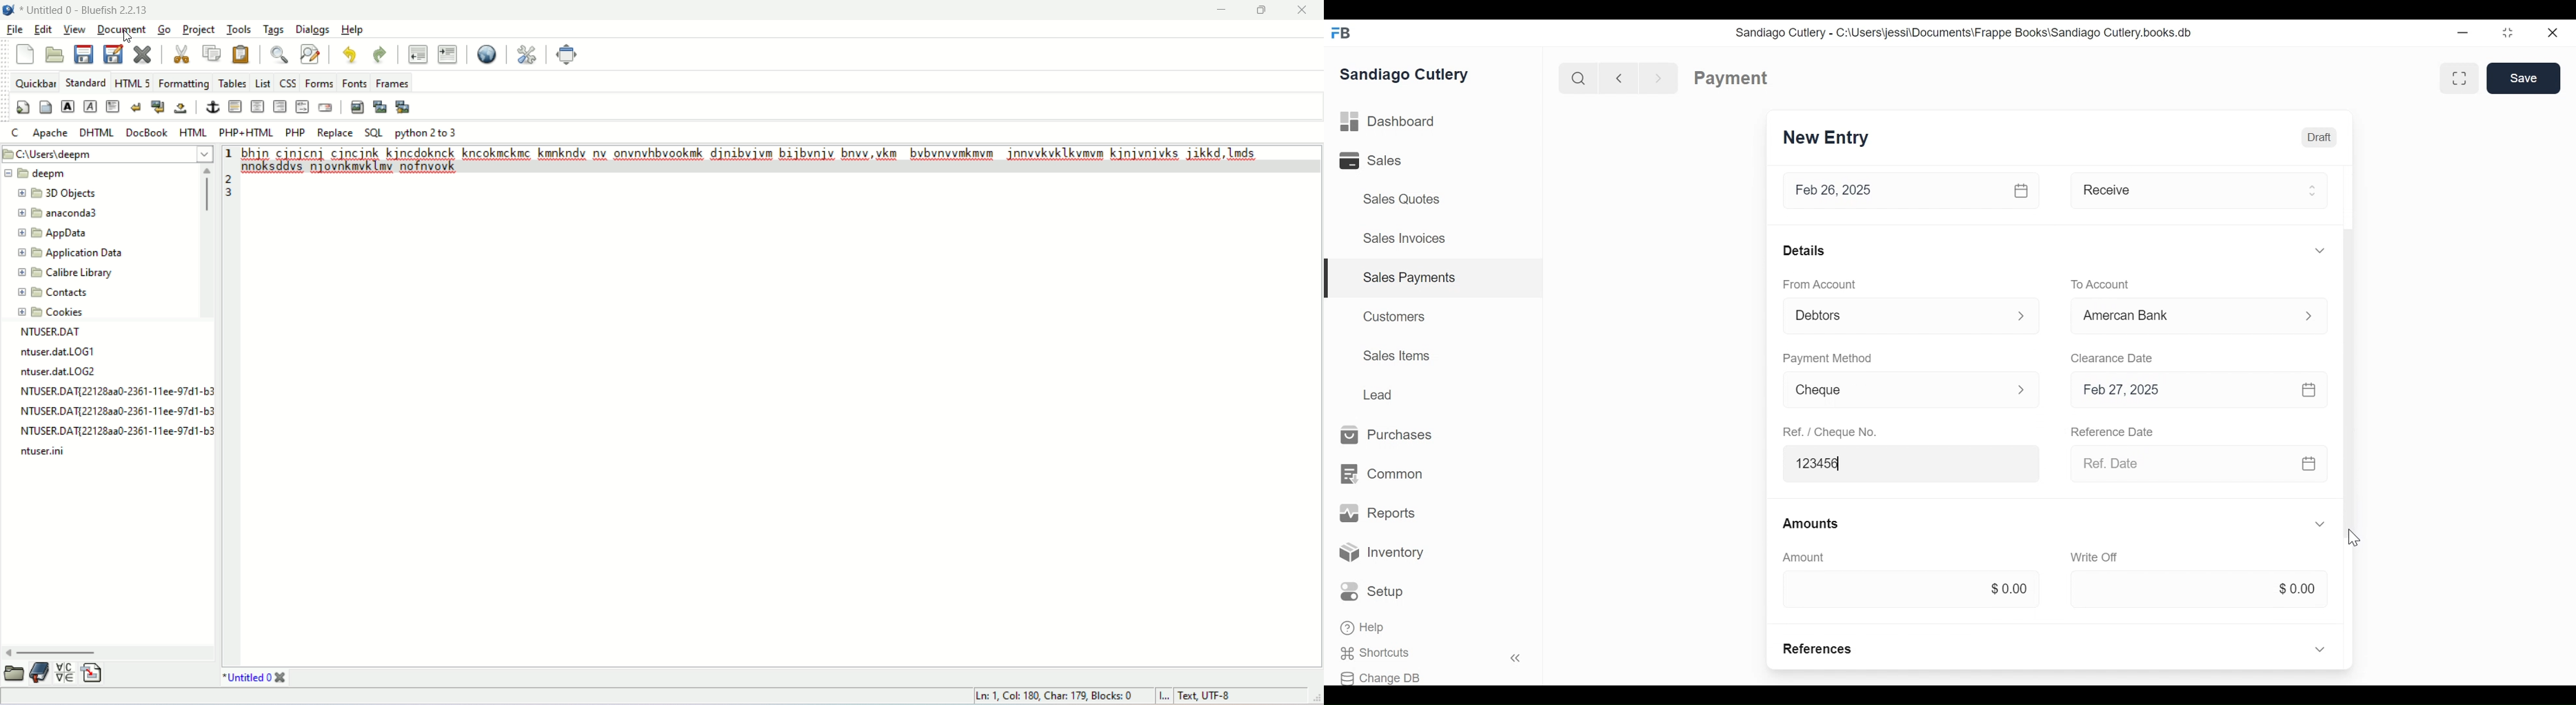 Image resolution: width=2576 pixels, height=728 pixels. Describe the element at coordinates (2524, 78) in the screenshot. I see `Save` at that location.